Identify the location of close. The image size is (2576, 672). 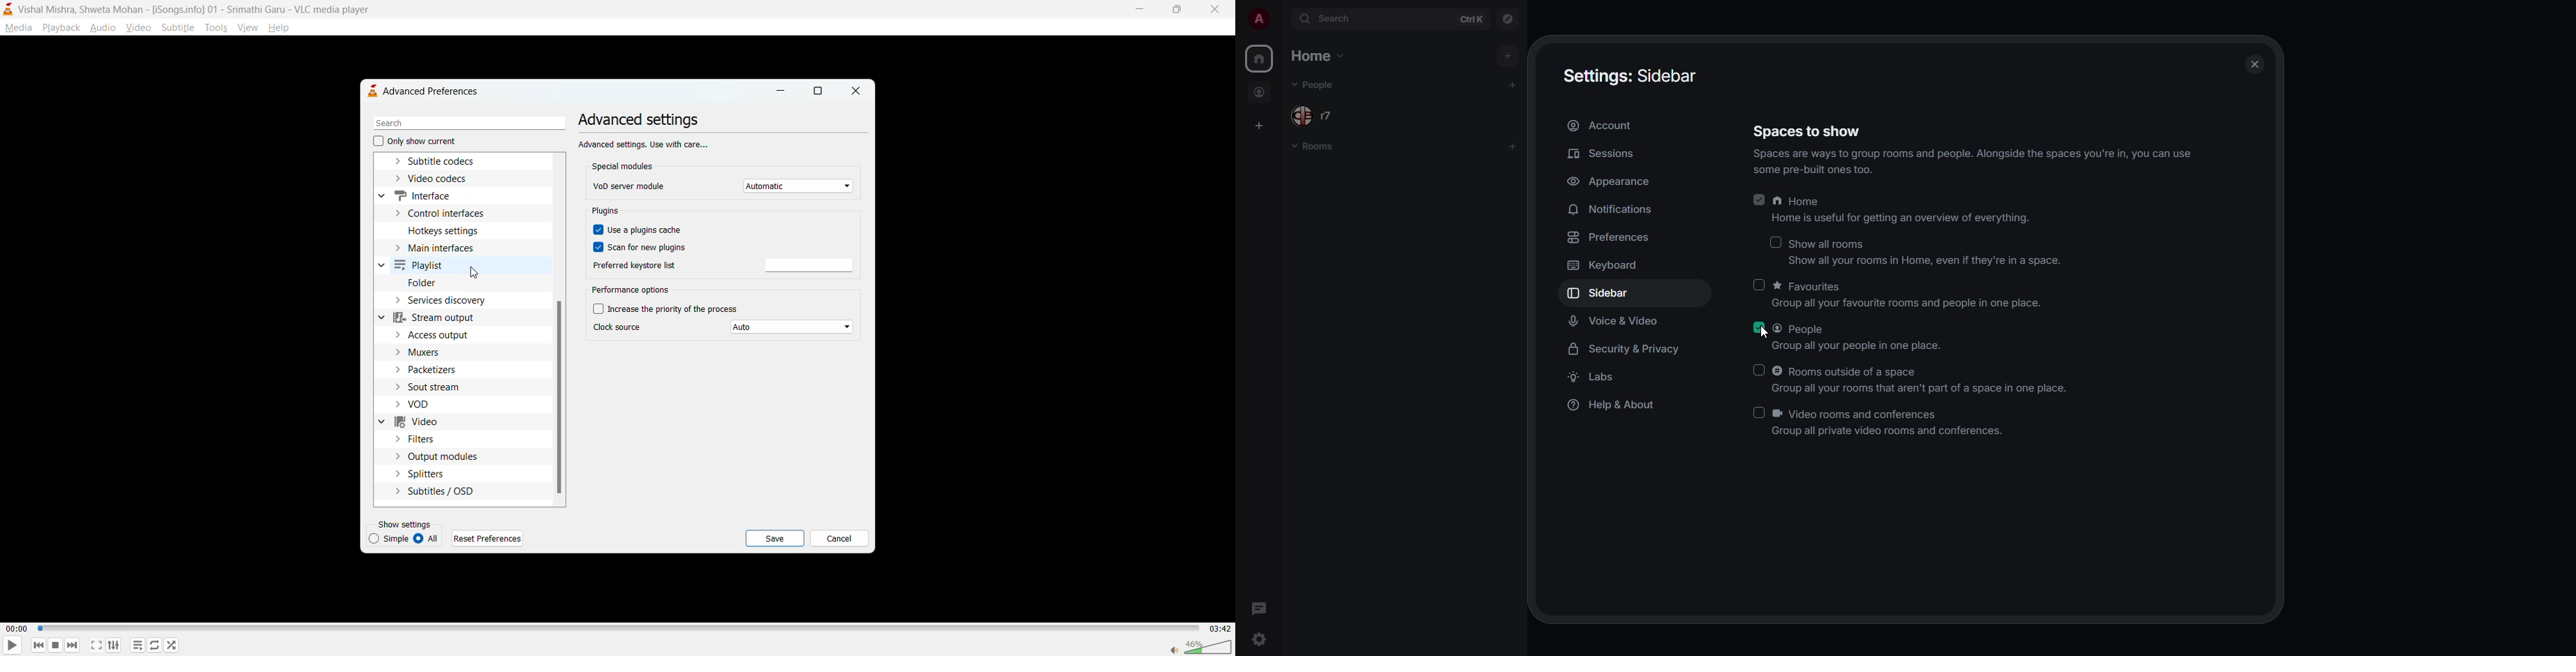
(1211, 10).